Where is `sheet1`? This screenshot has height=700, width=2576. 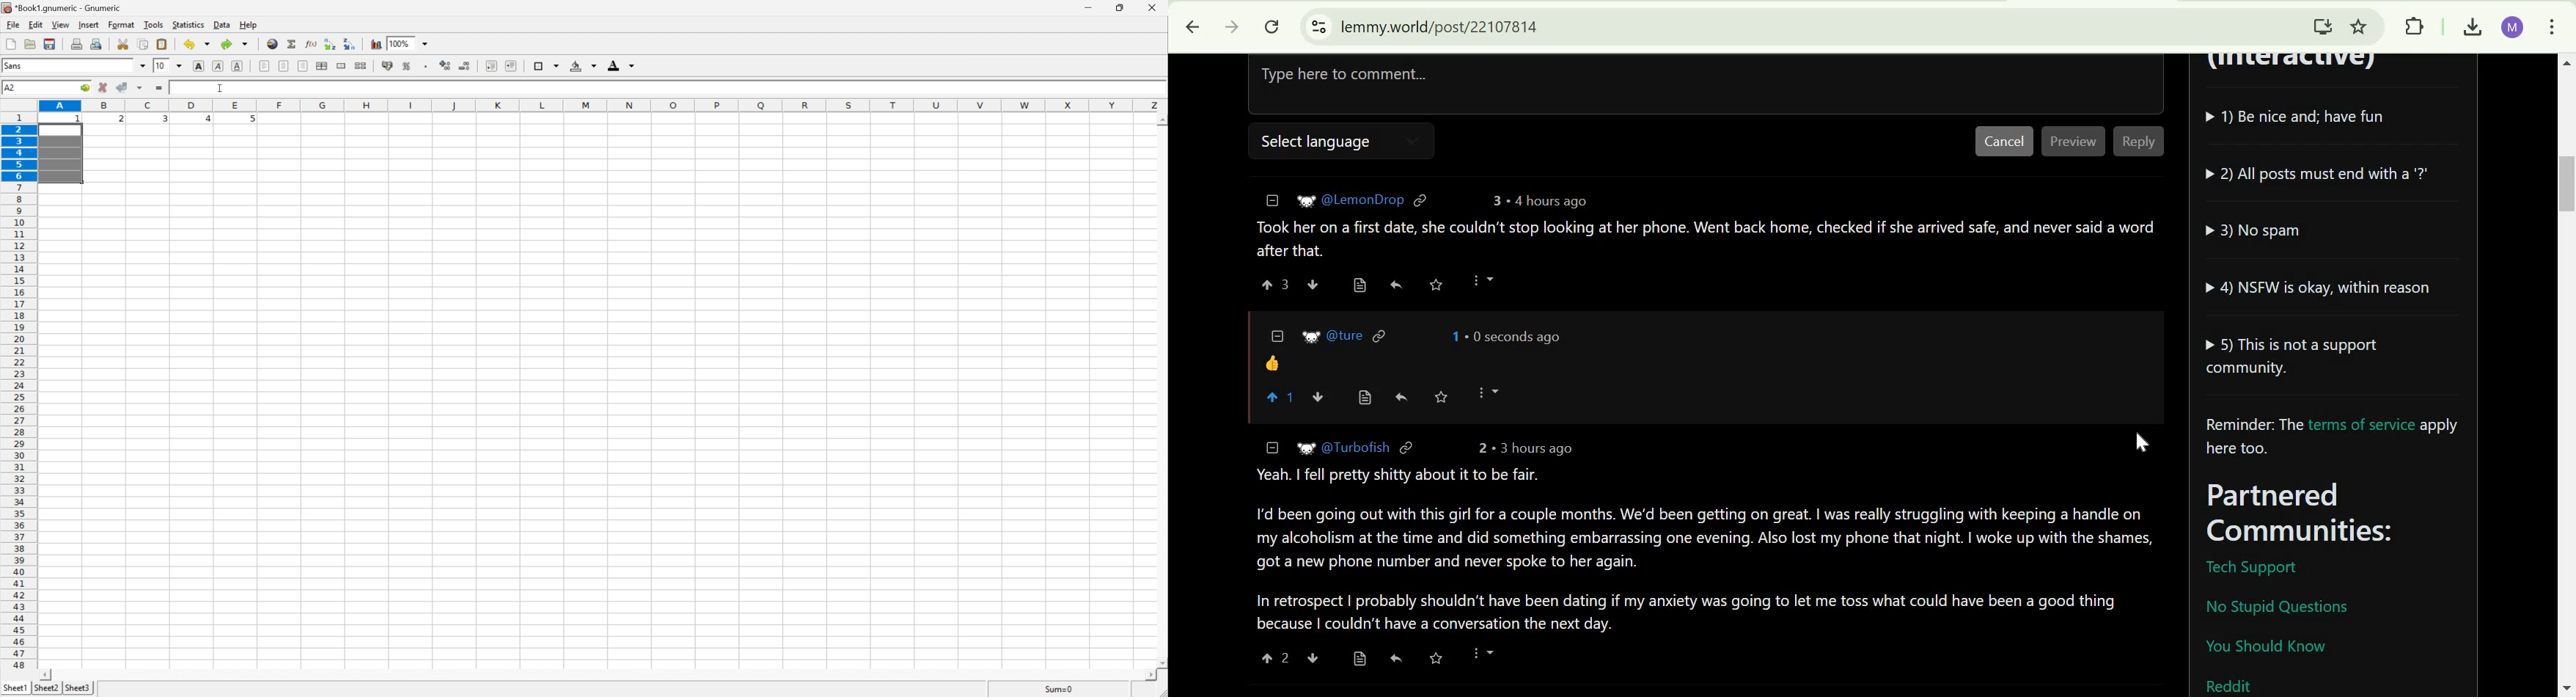 sheet1 is located at coordinates (14, 690).